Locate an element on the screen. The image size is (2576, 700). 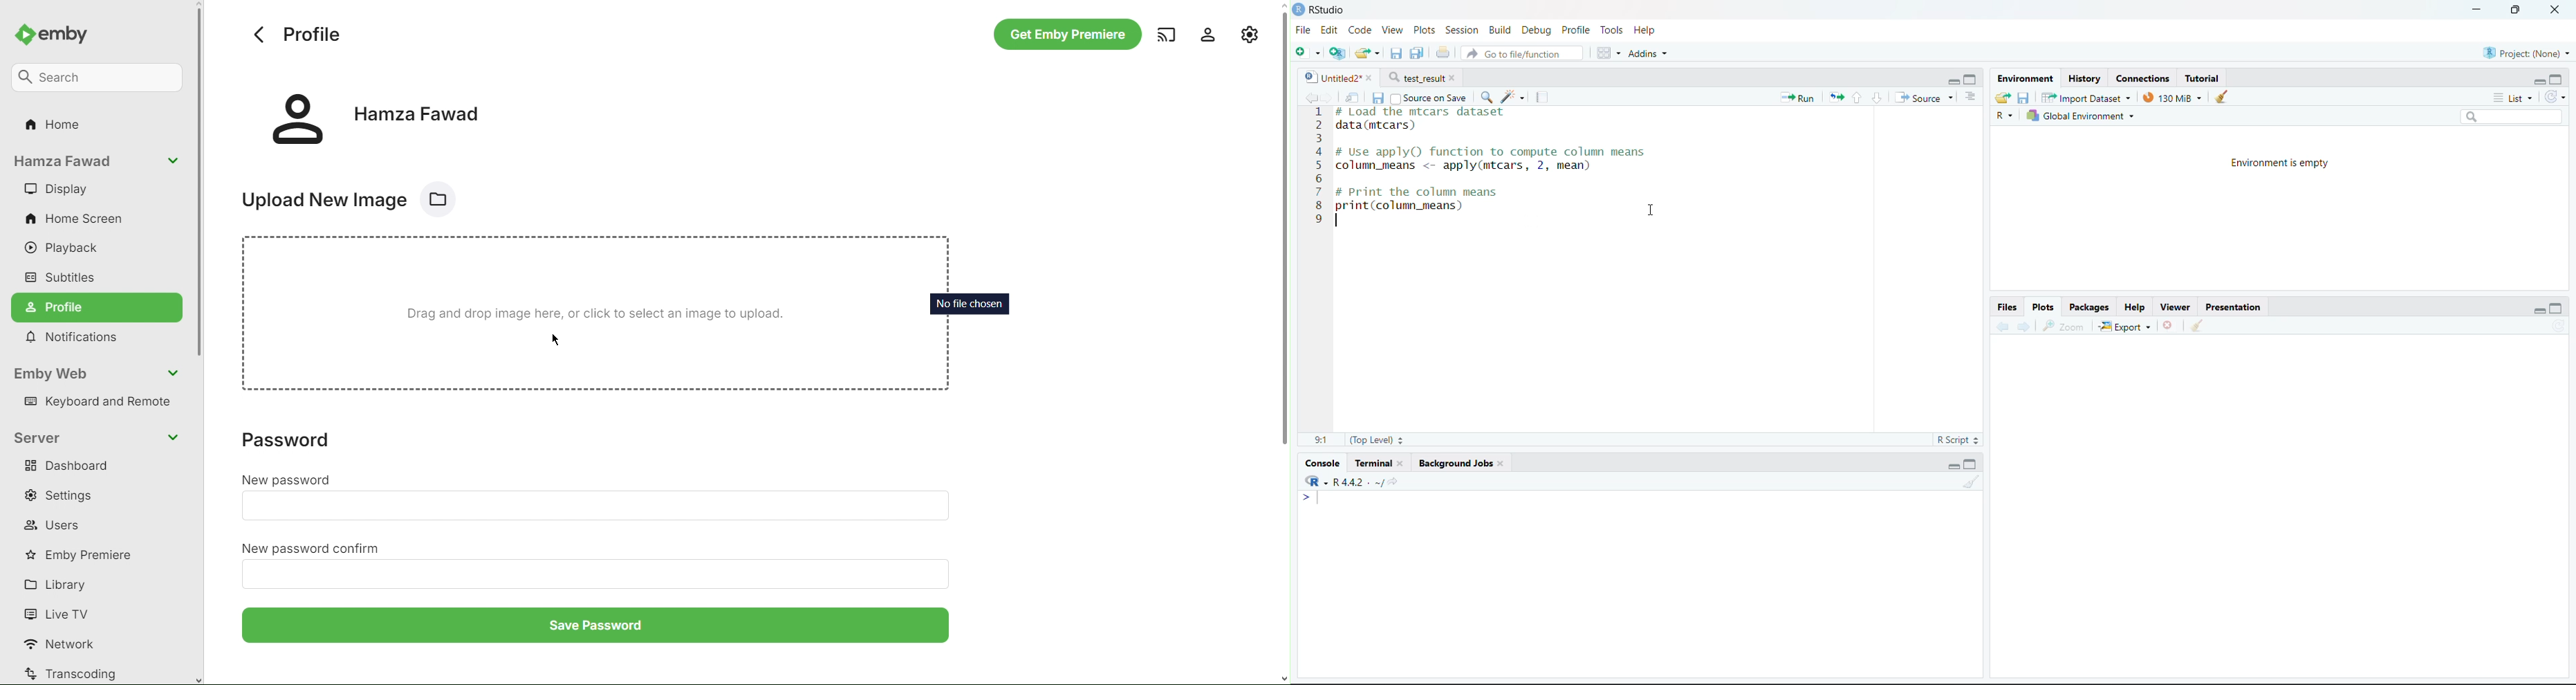
Tools is located at coordinates (1611, 29).